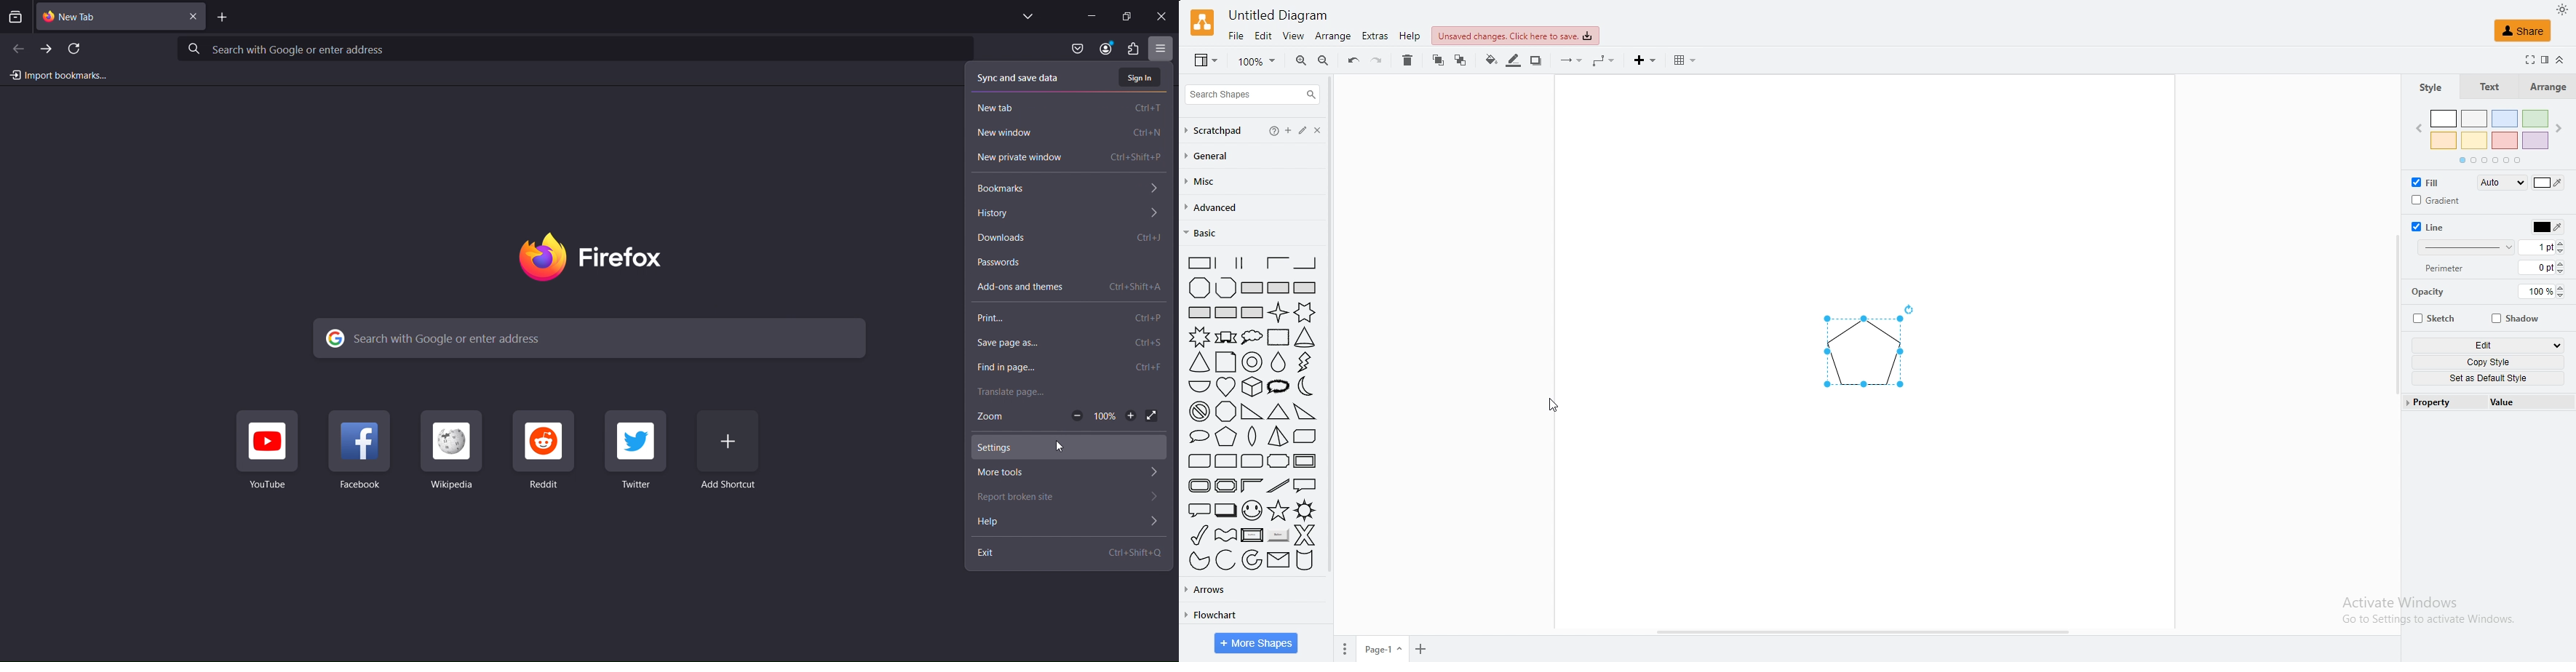 This screenshot has height=672, width=2576. I want to click on ash, so click(2476, 119).